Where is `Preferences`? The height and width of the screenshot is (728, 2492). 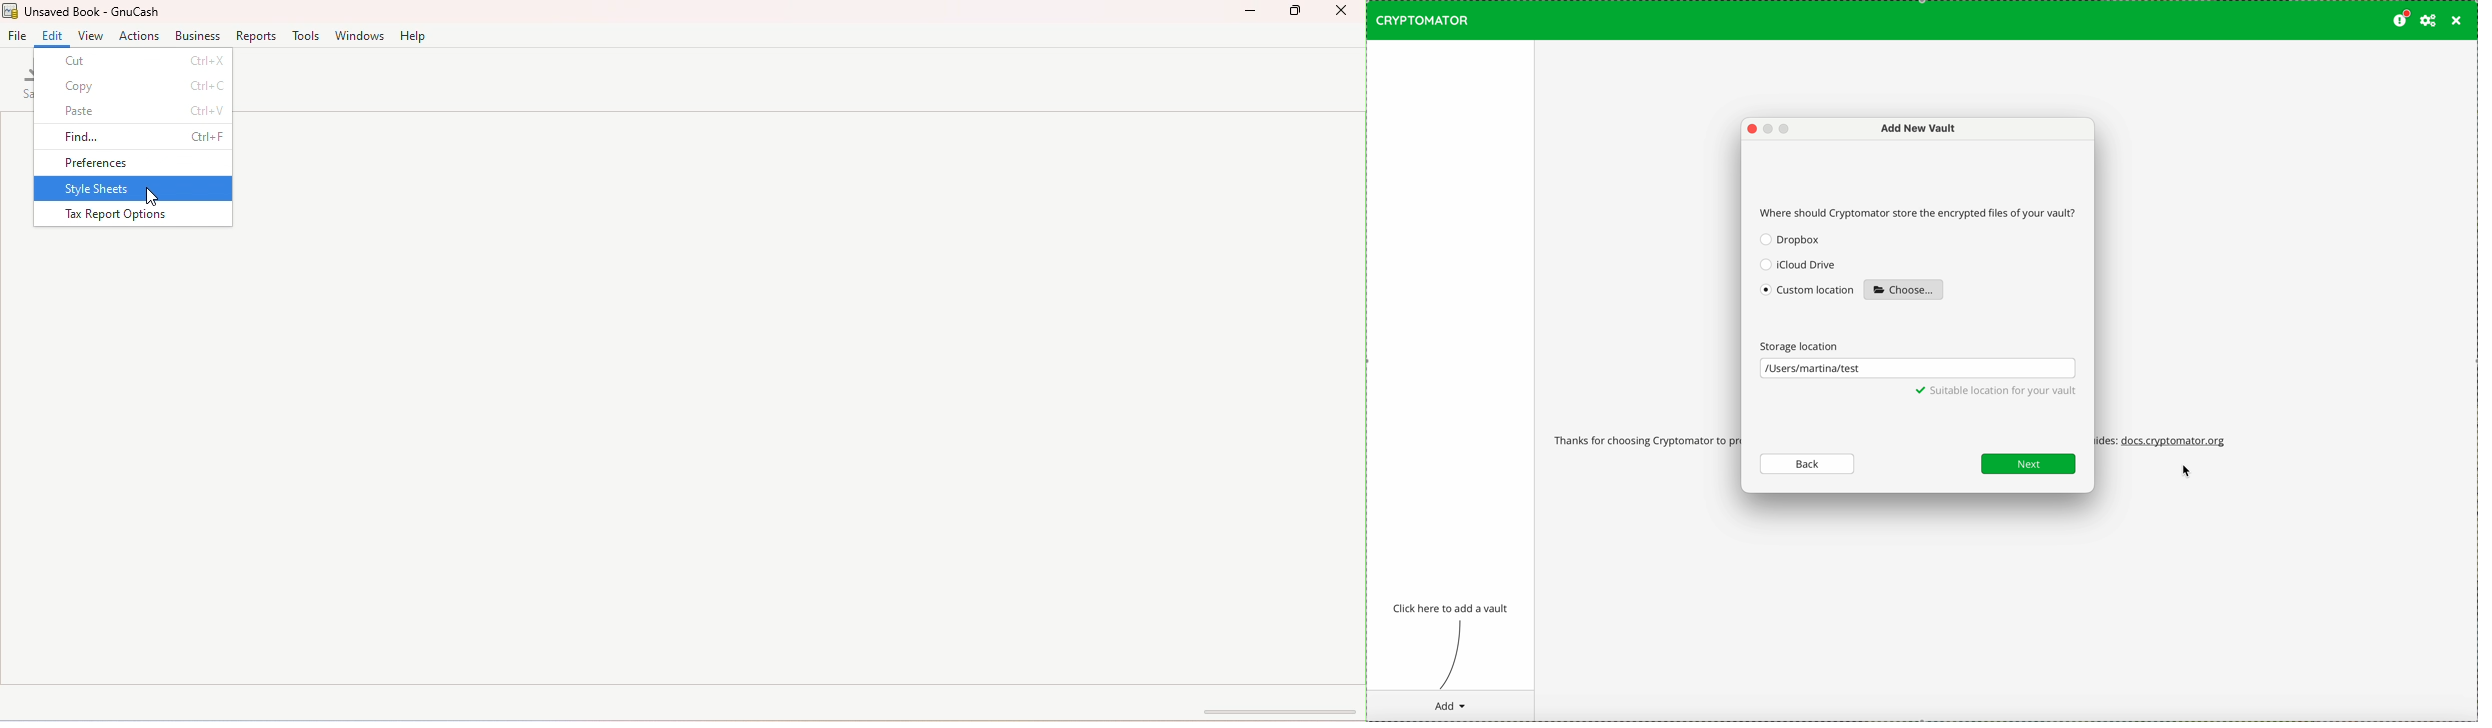
Preferences is located at coordinates (135, 163).